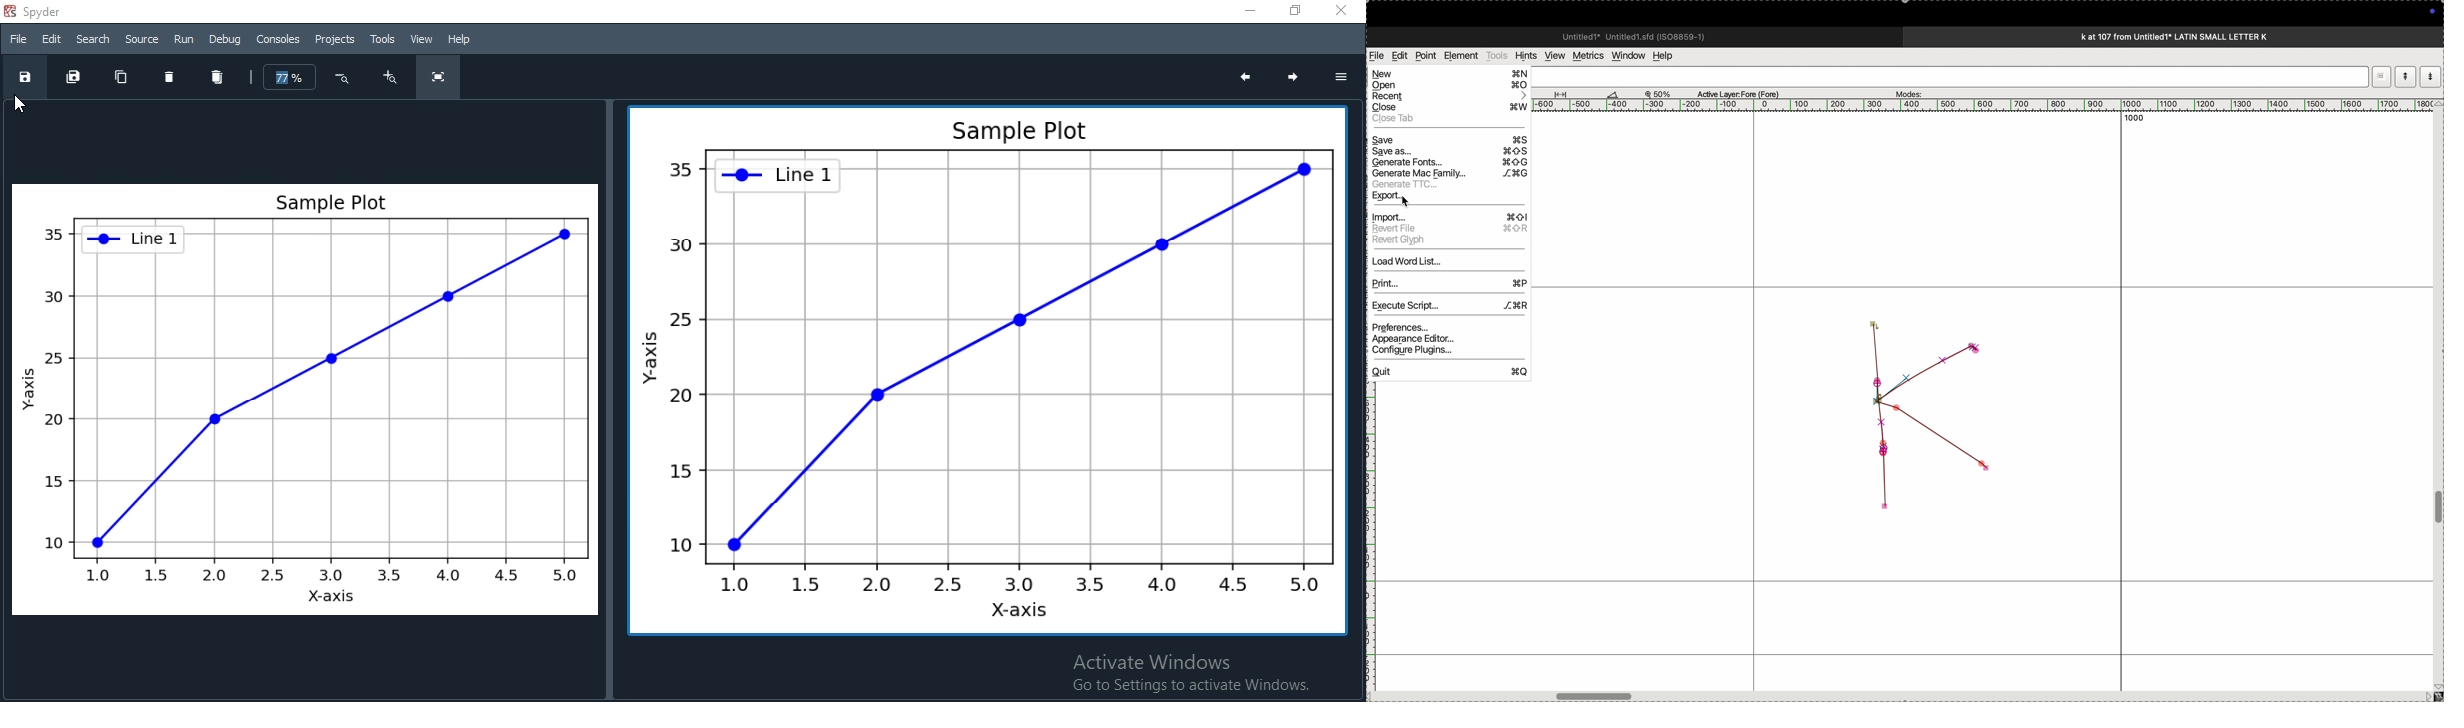  What do you see at coordinates (306, 400) in the screenshot?
I see `graph` at bounding box center [306, 400].